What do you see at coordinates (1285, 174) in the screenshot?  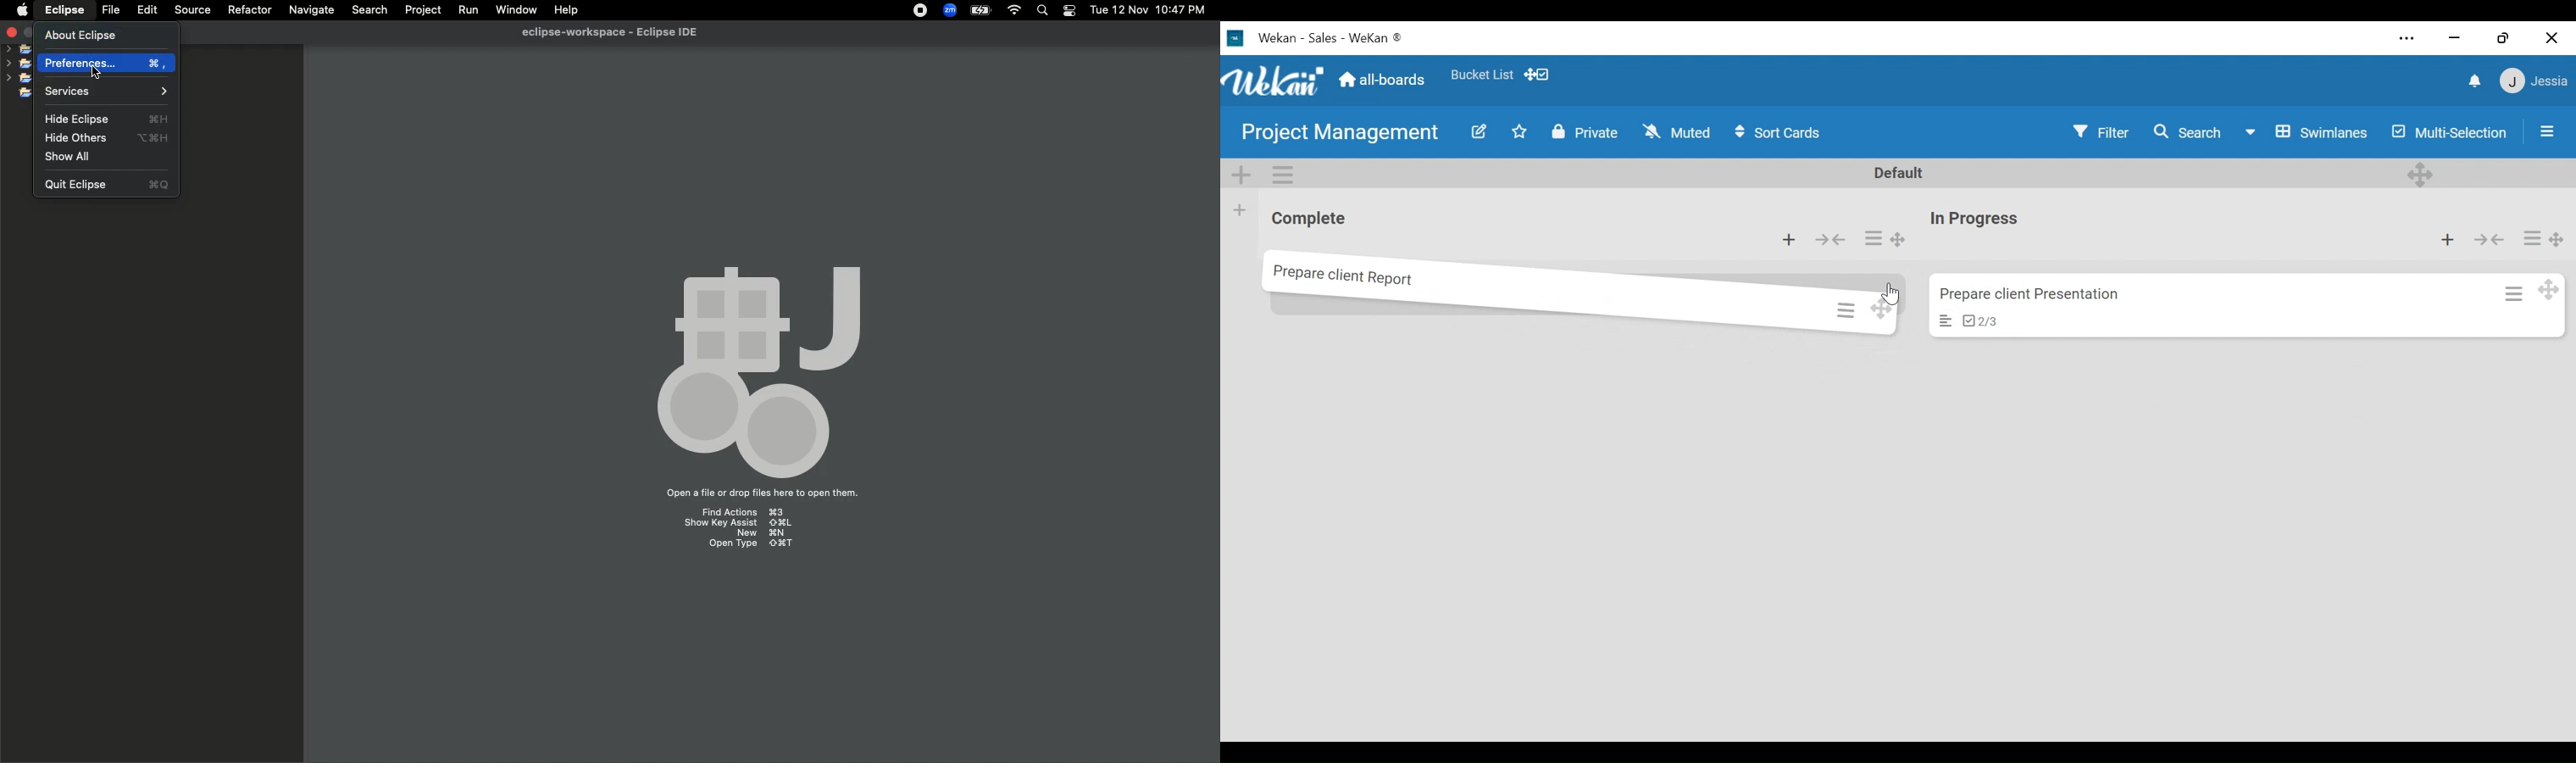 I see `Swimlane actions` at bounding box center [1285, 174].